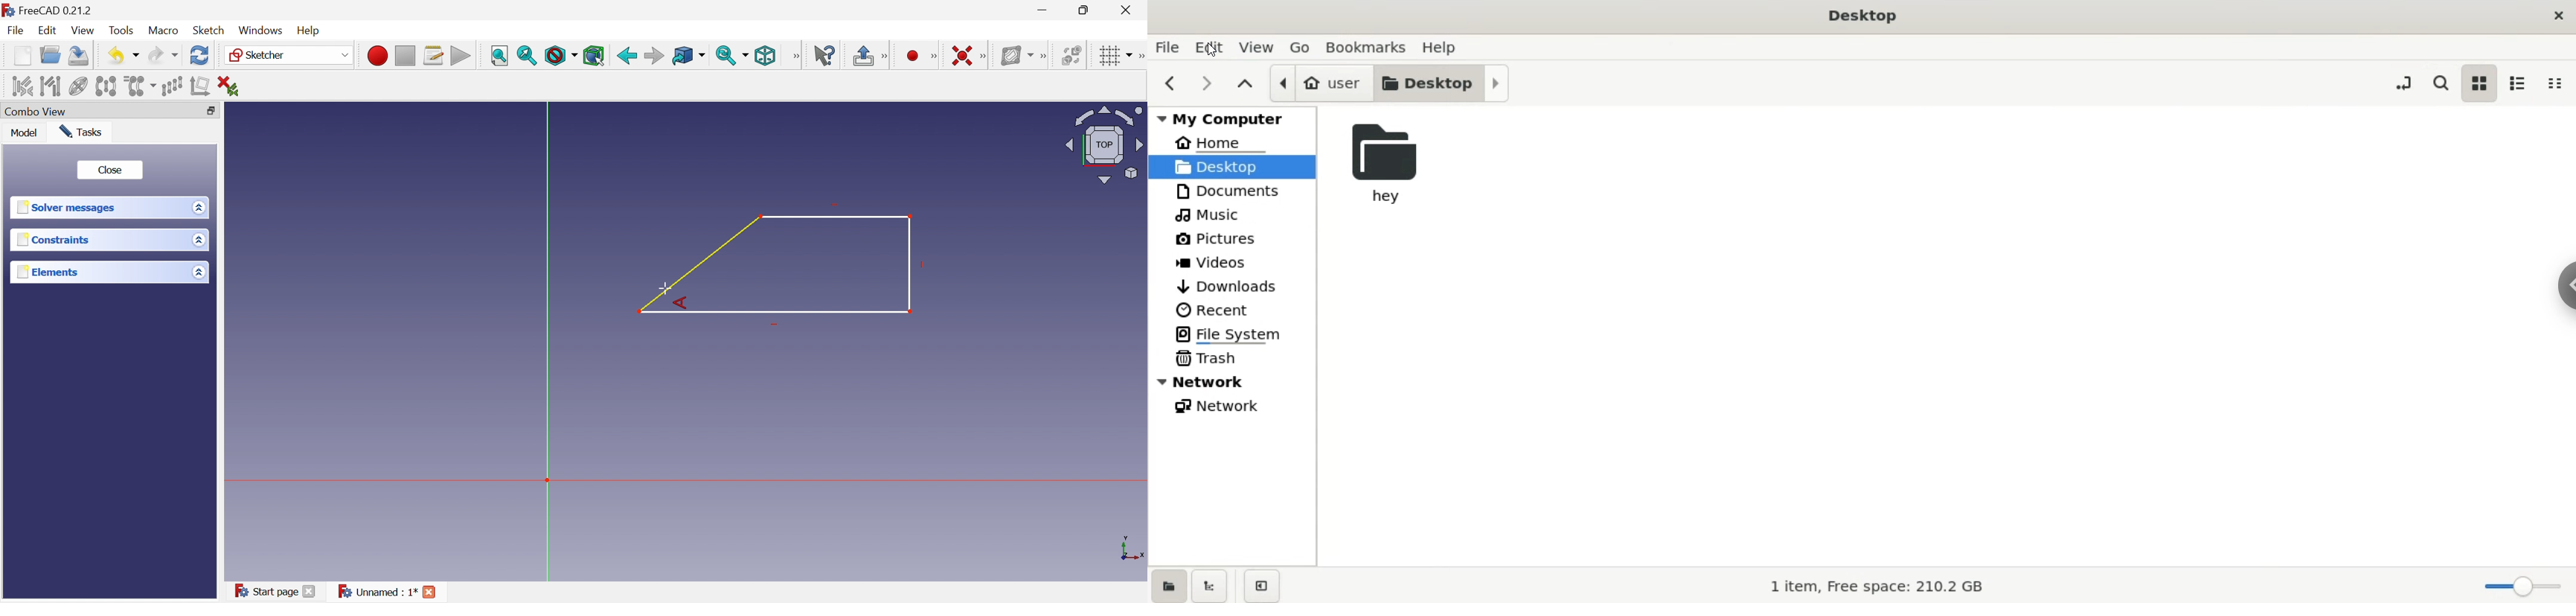 This screenshot has width=2576, height=616. What do you see at coordinates (69, 208) in the screenshot?
I see `Solver messages` at bounding box center [69, 208].